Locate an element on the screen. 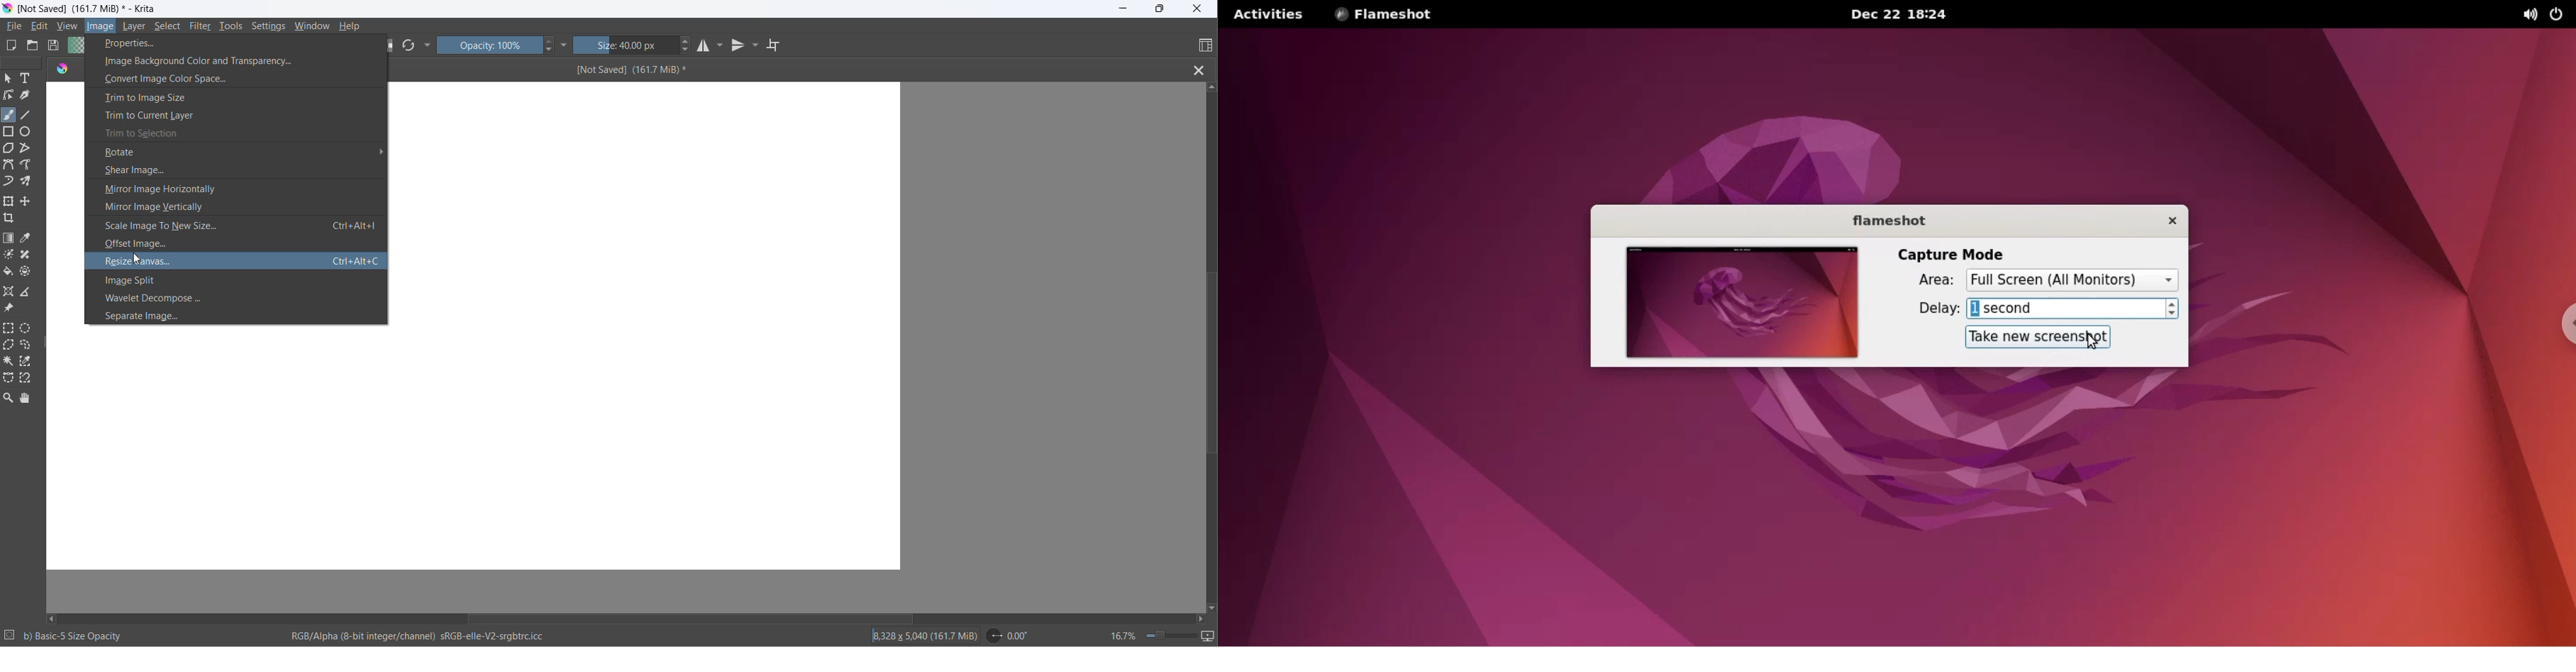 The height and width of the screenshot is (672, 2576). wavelet decompose is located at coordinates (241, 297).